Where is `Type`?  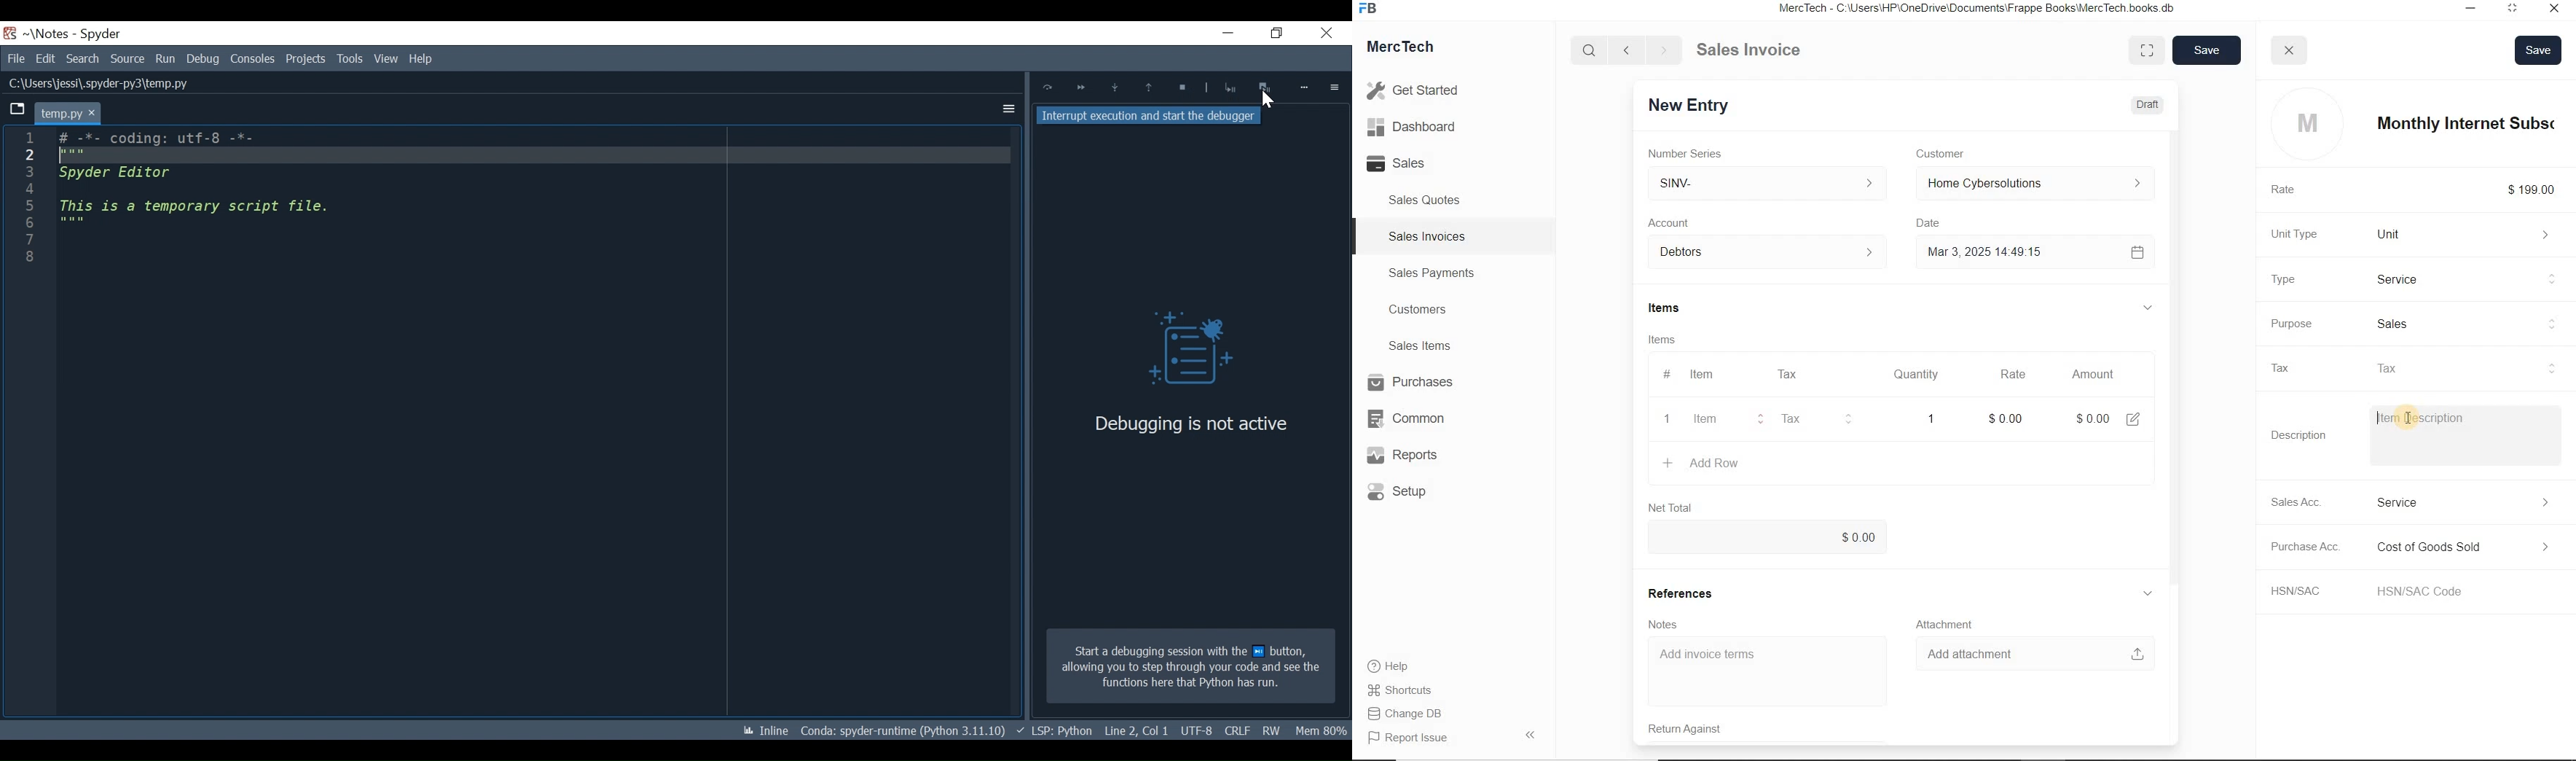 Type is located at coordinates (2282, 279).